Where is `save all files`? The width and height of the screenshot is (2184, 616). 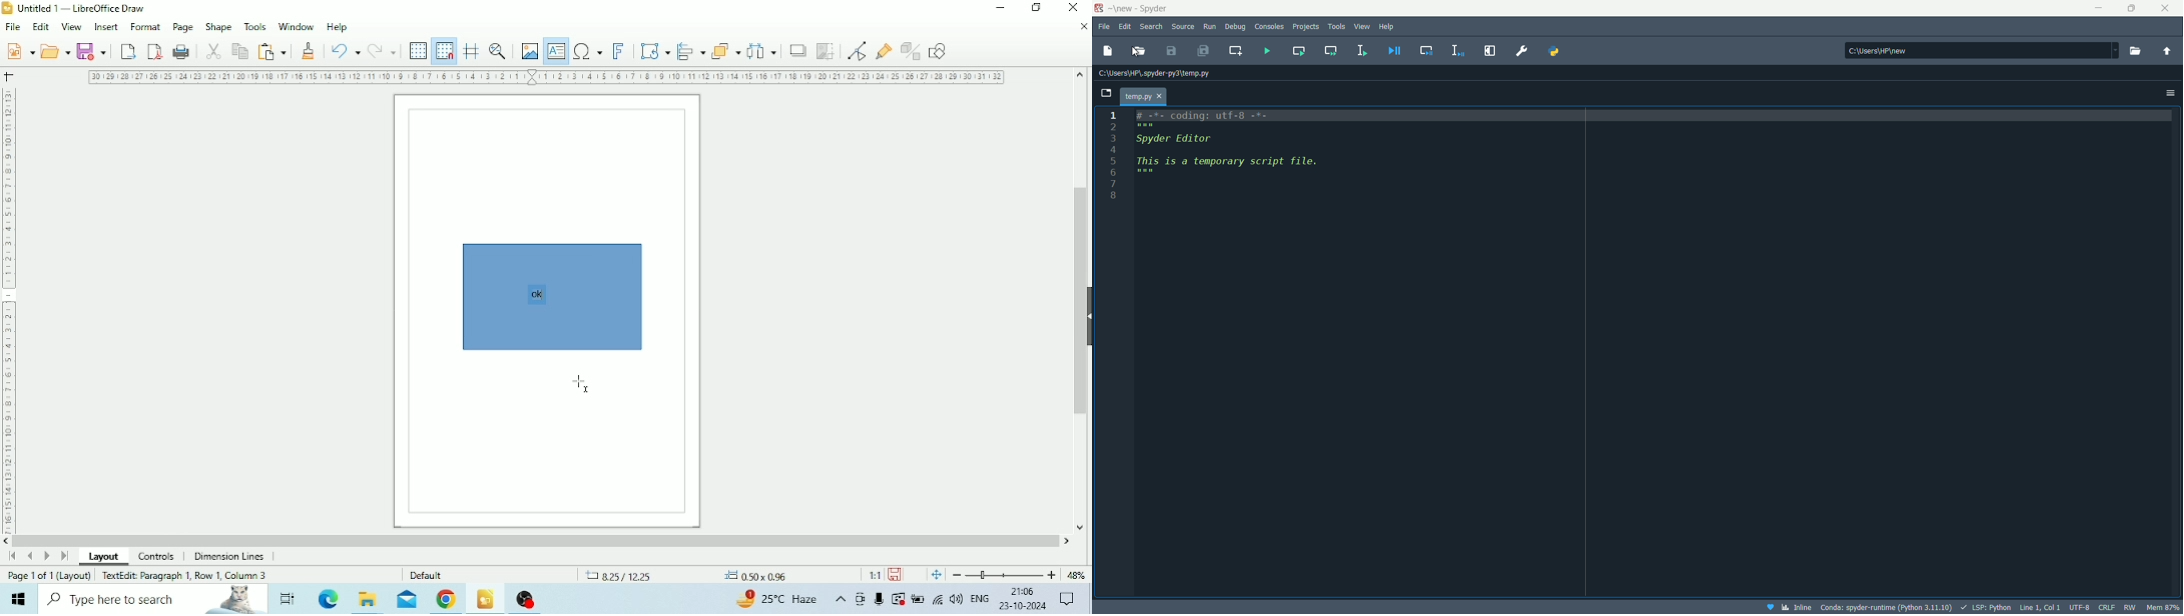
save all files is located at coordinates (1207, 53).